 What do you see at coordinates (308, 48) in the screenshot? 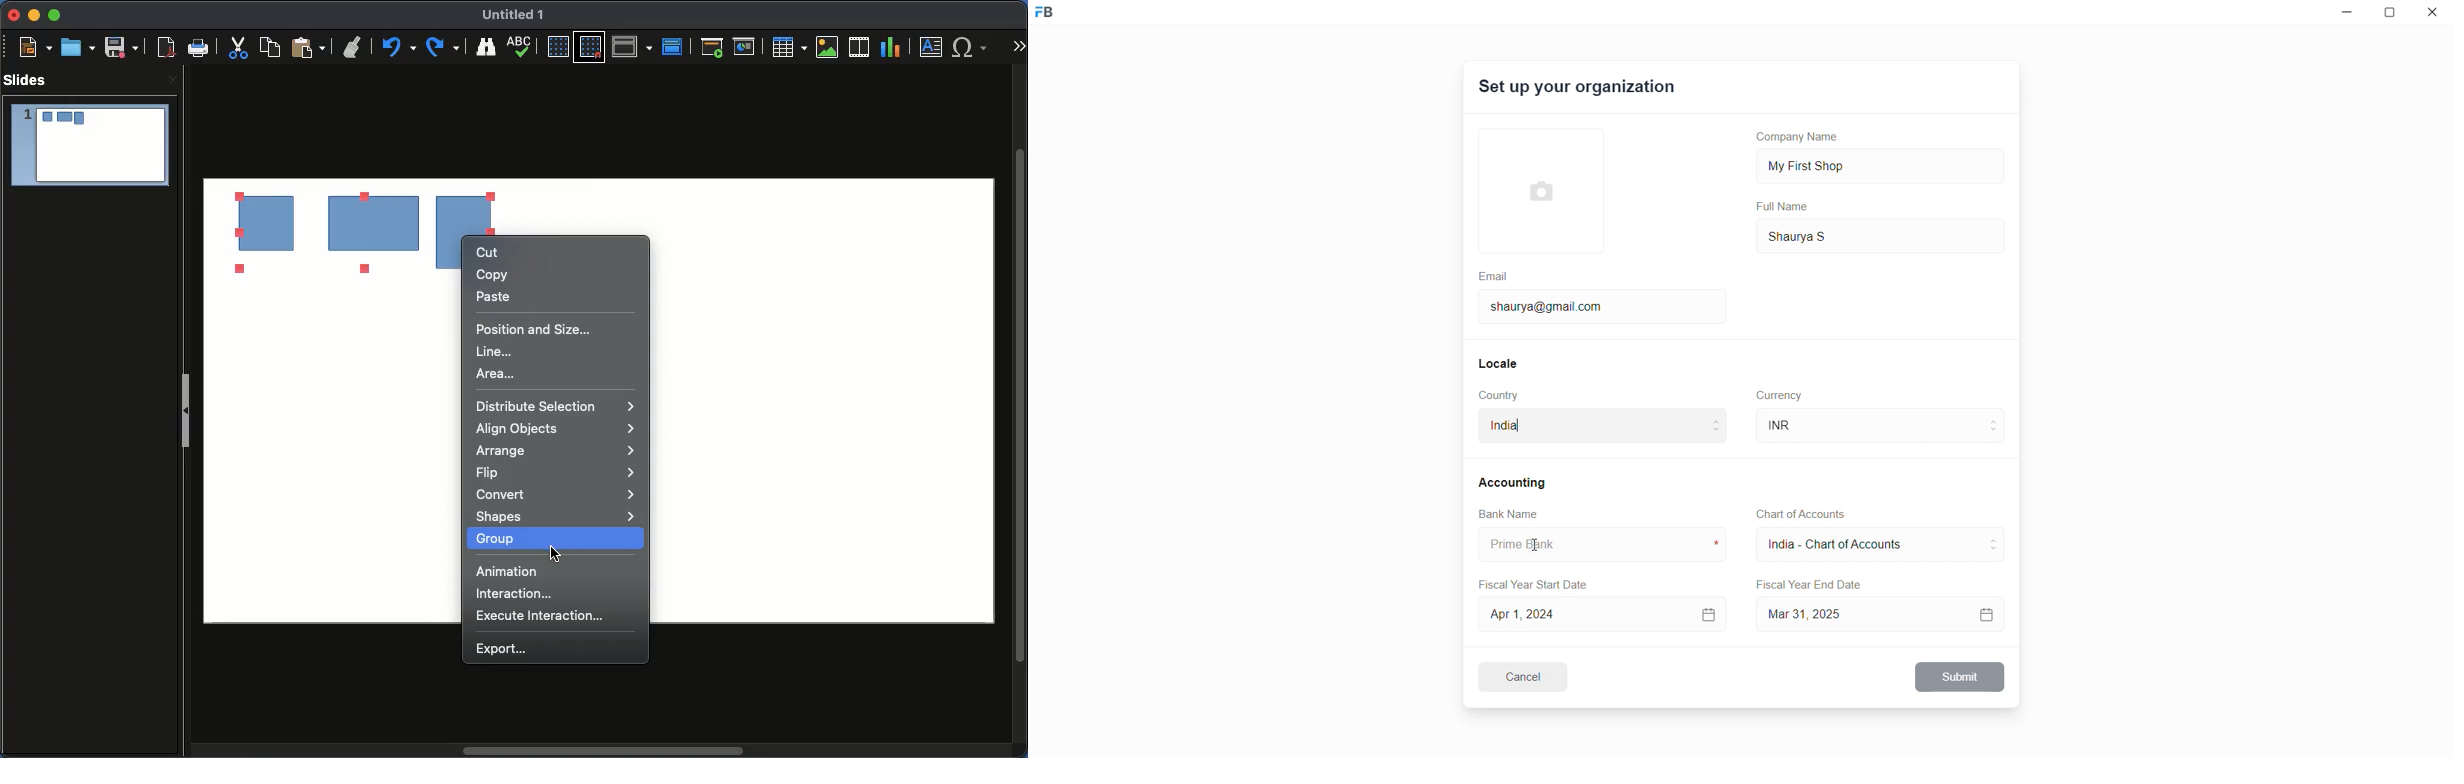
I see `Paste` at bounding box center [308, 48].